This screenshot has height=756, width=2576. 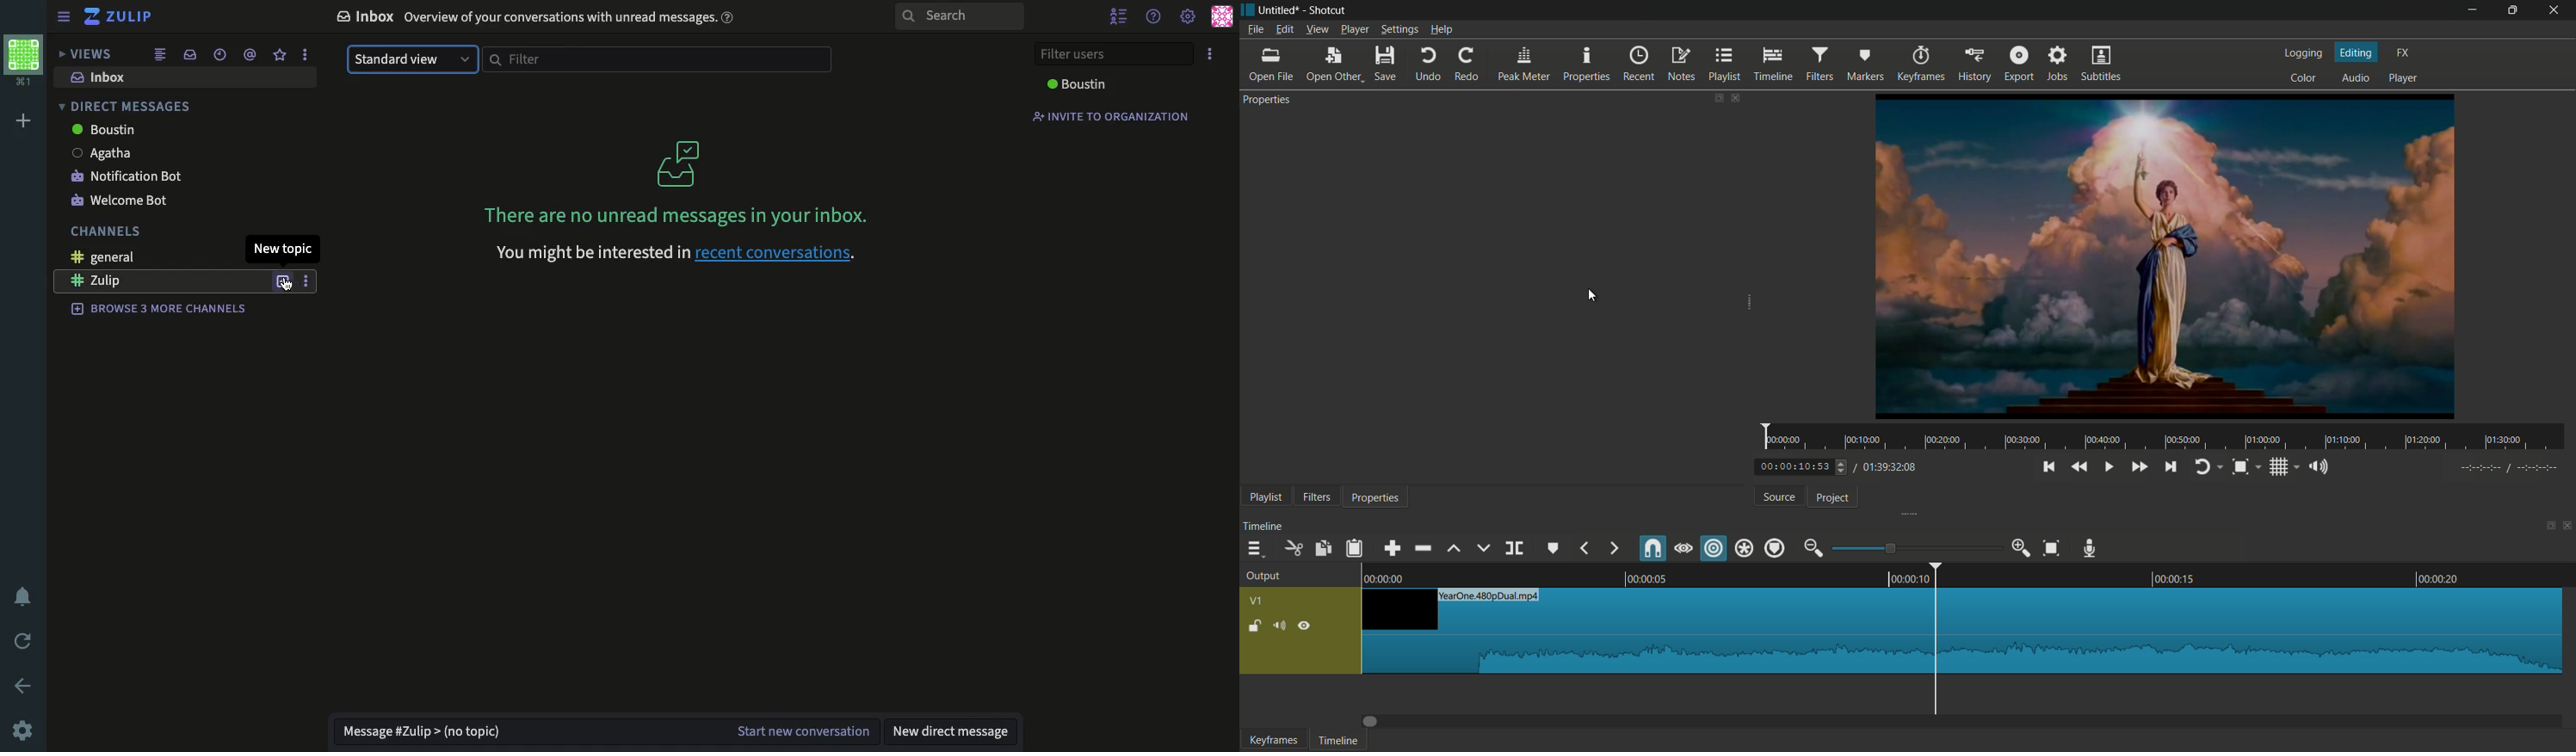 What do you see at coordinates (2165, 439) in the screenshot?
I see `time` at bounding box center [2165, 439].